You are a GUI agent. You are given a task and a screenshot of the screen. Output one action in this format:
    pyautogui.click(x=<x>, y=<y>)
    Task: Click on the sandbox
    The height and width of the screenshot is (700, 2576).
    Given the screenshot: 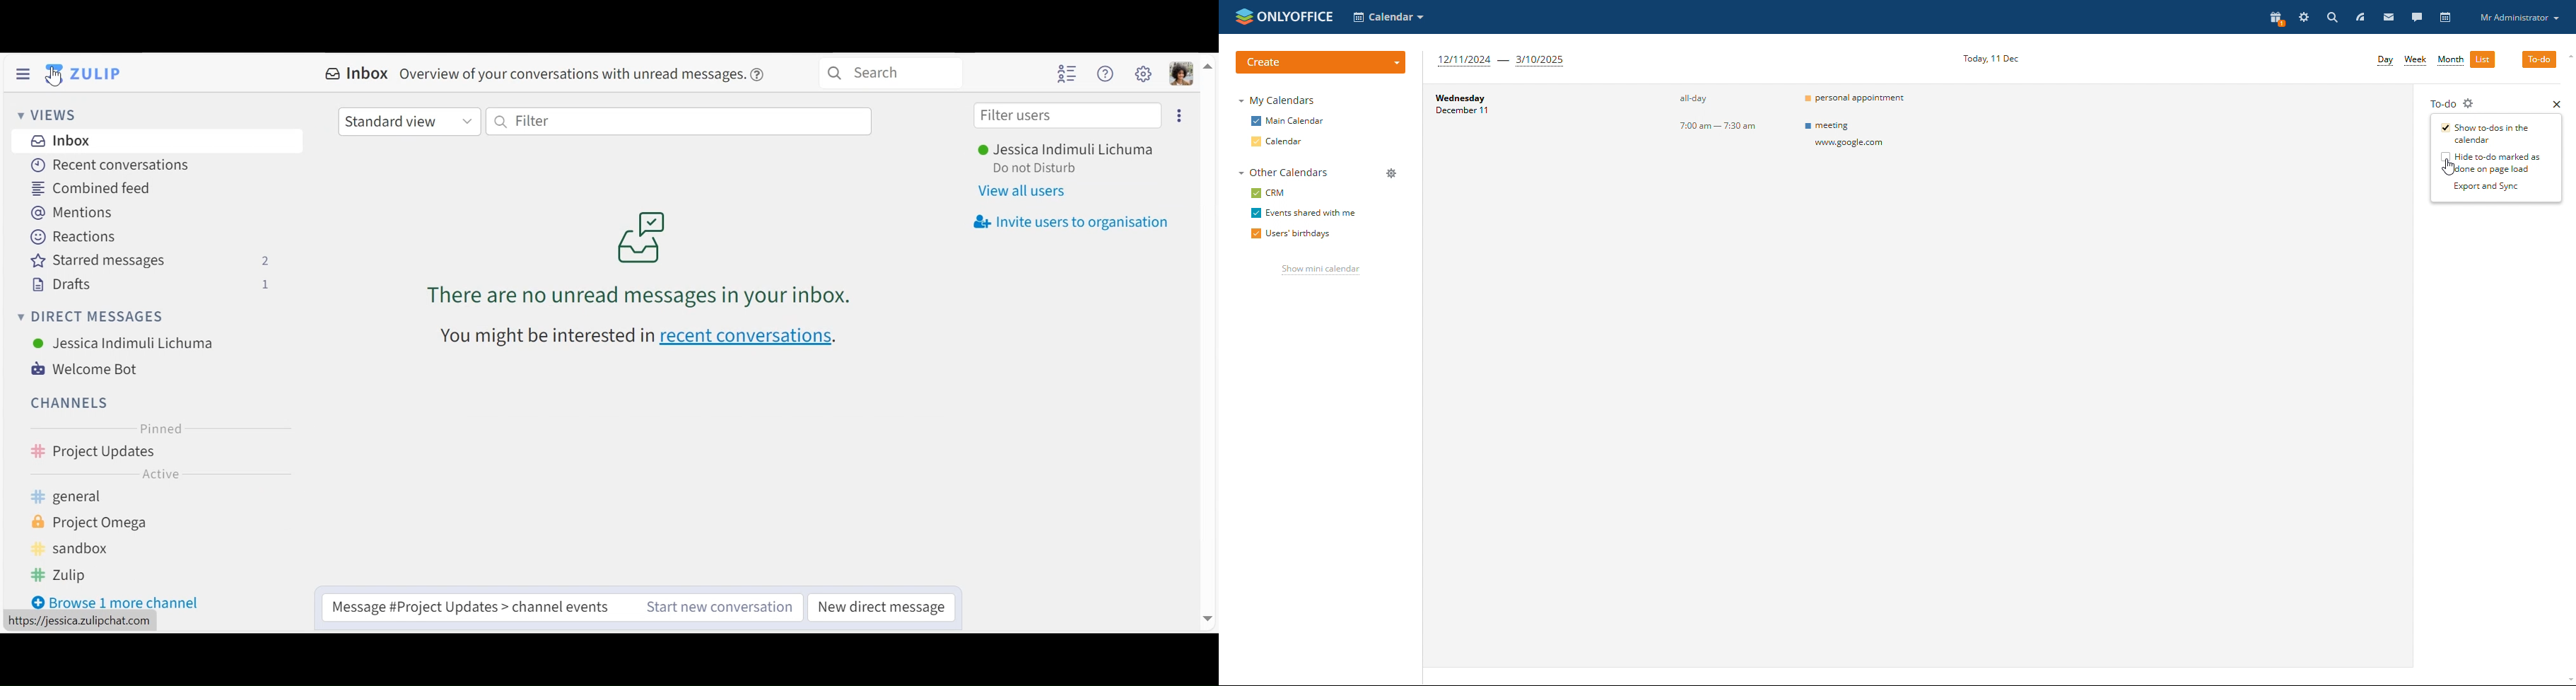 What is the action you would take?
    pyautogui.click(x=107, y=550)
    